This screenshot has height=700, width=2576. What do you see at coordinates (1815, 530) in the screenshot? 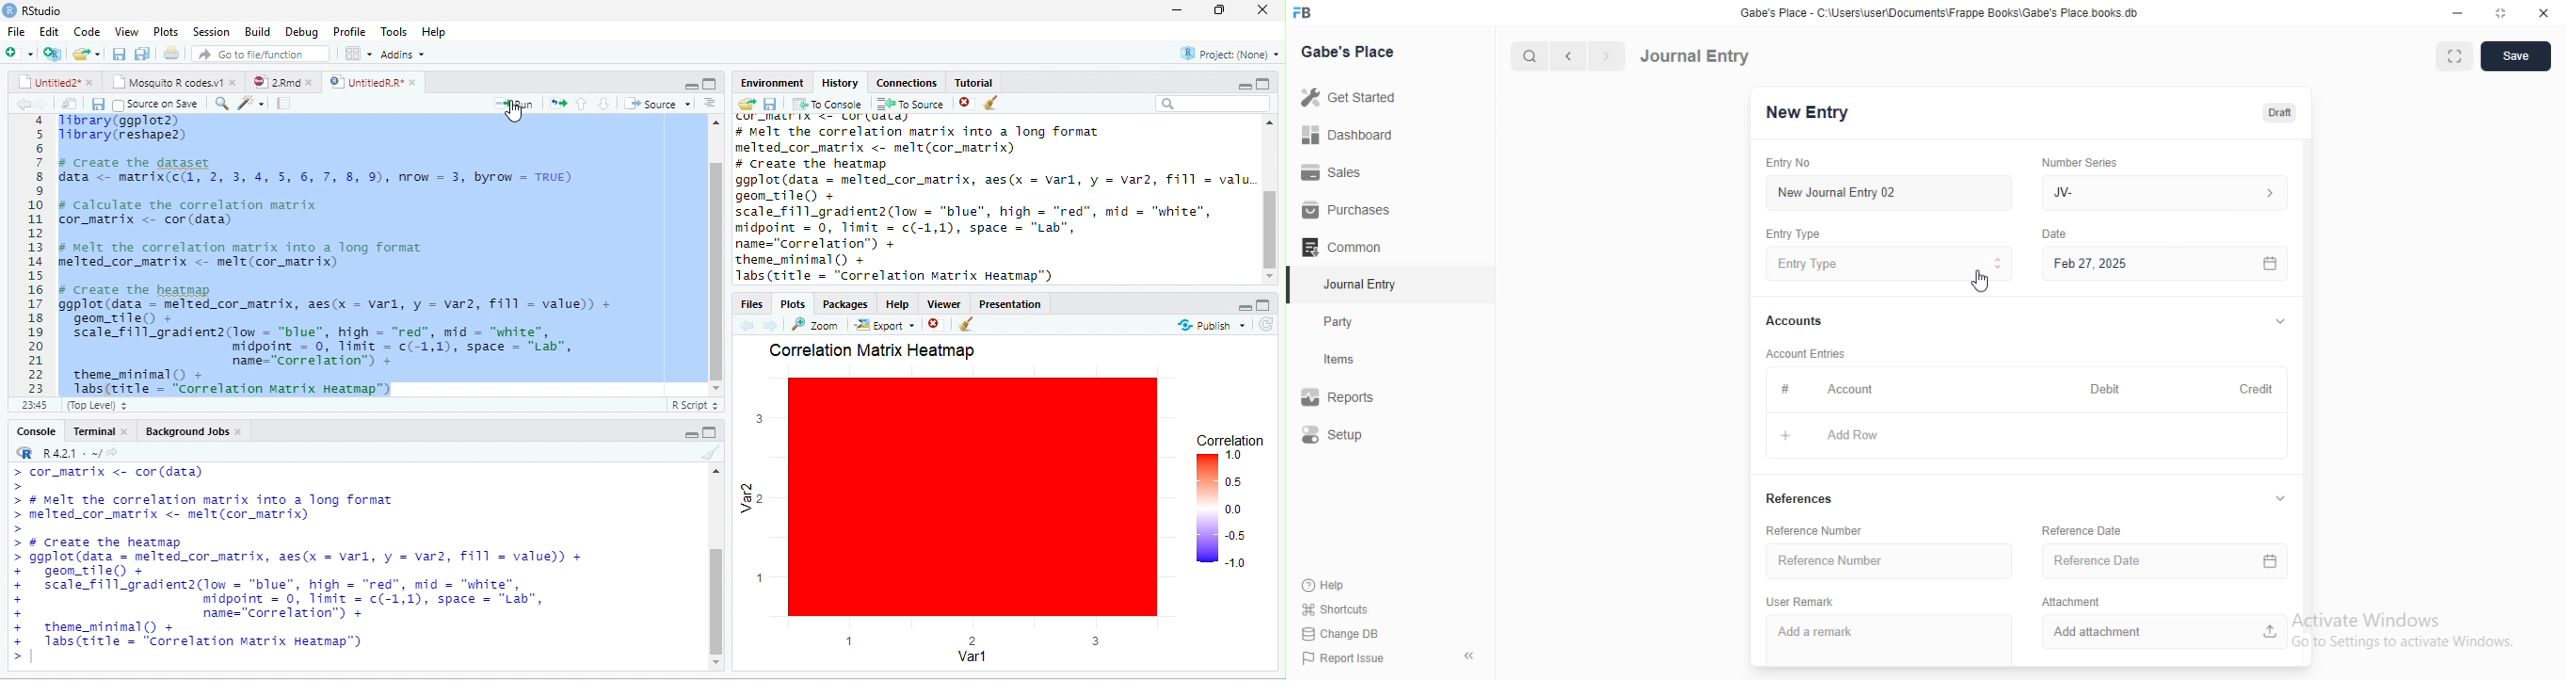
I see `Reference Number` at bounding box center [1815, 530].